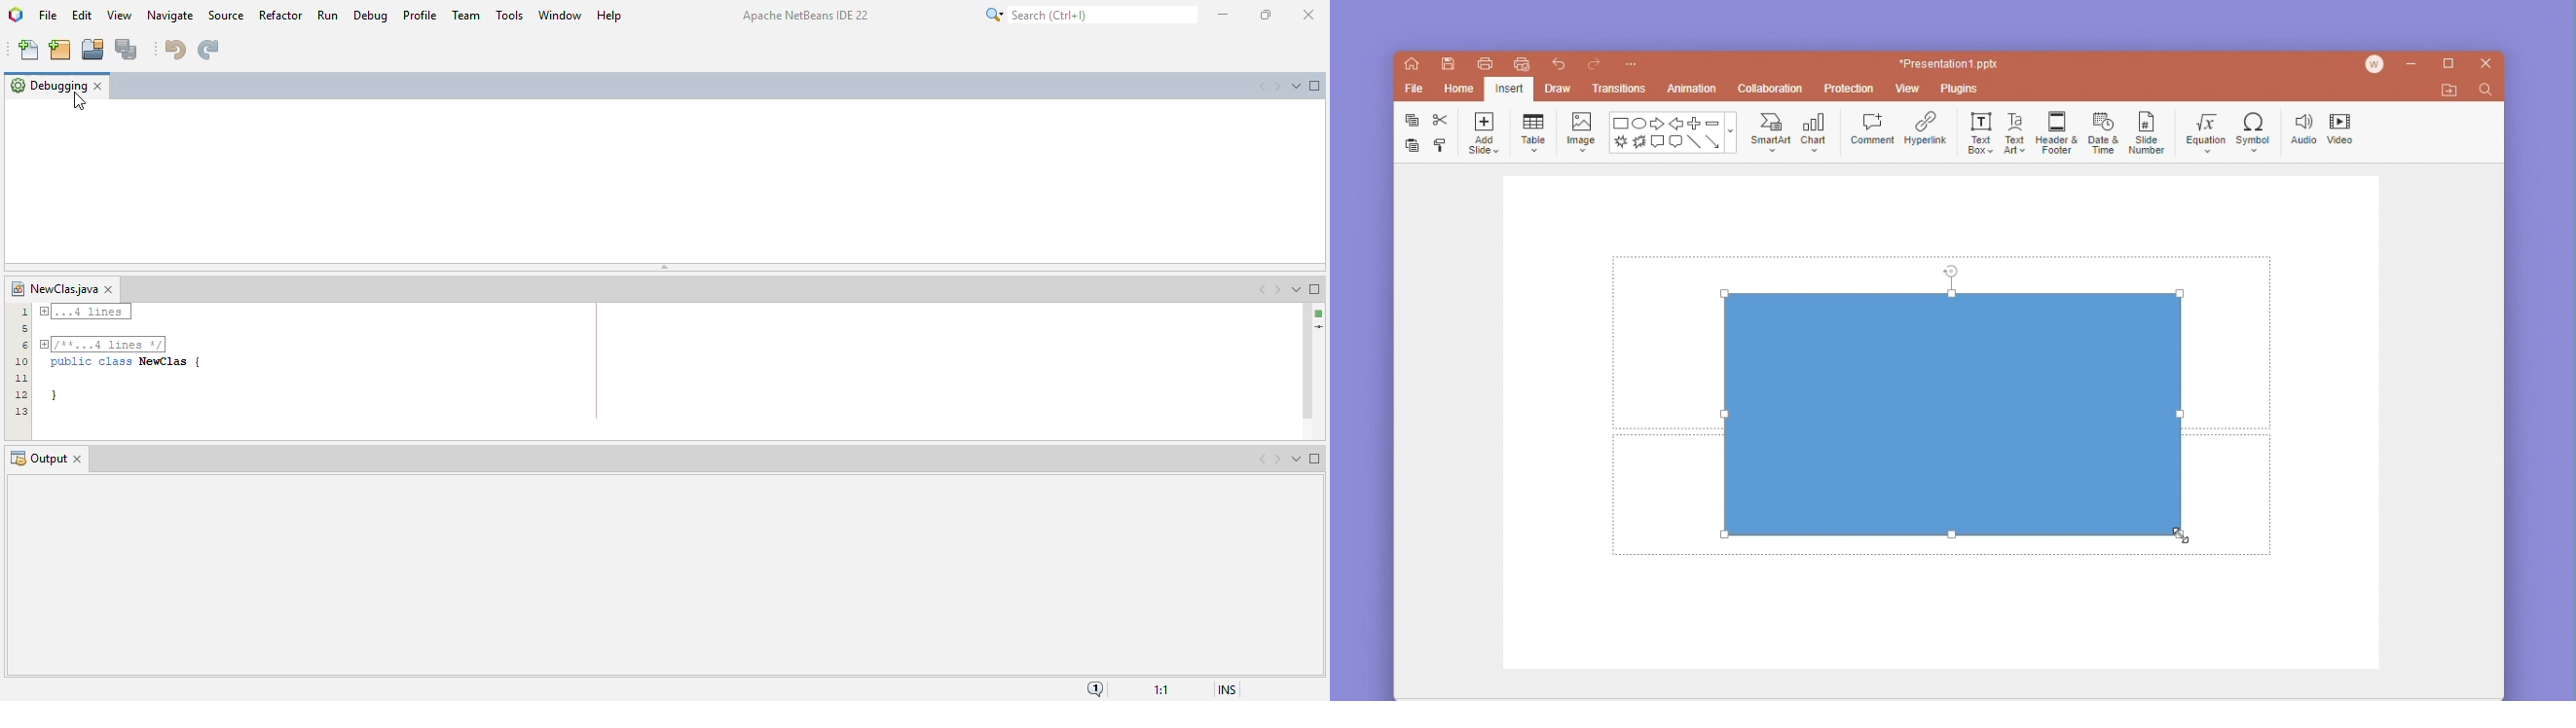 The image size is (2576, 728). What do you see at coordinates (1639, 143) in the screenshot?
I see `burn shape` at bounding box center [1639, 143].